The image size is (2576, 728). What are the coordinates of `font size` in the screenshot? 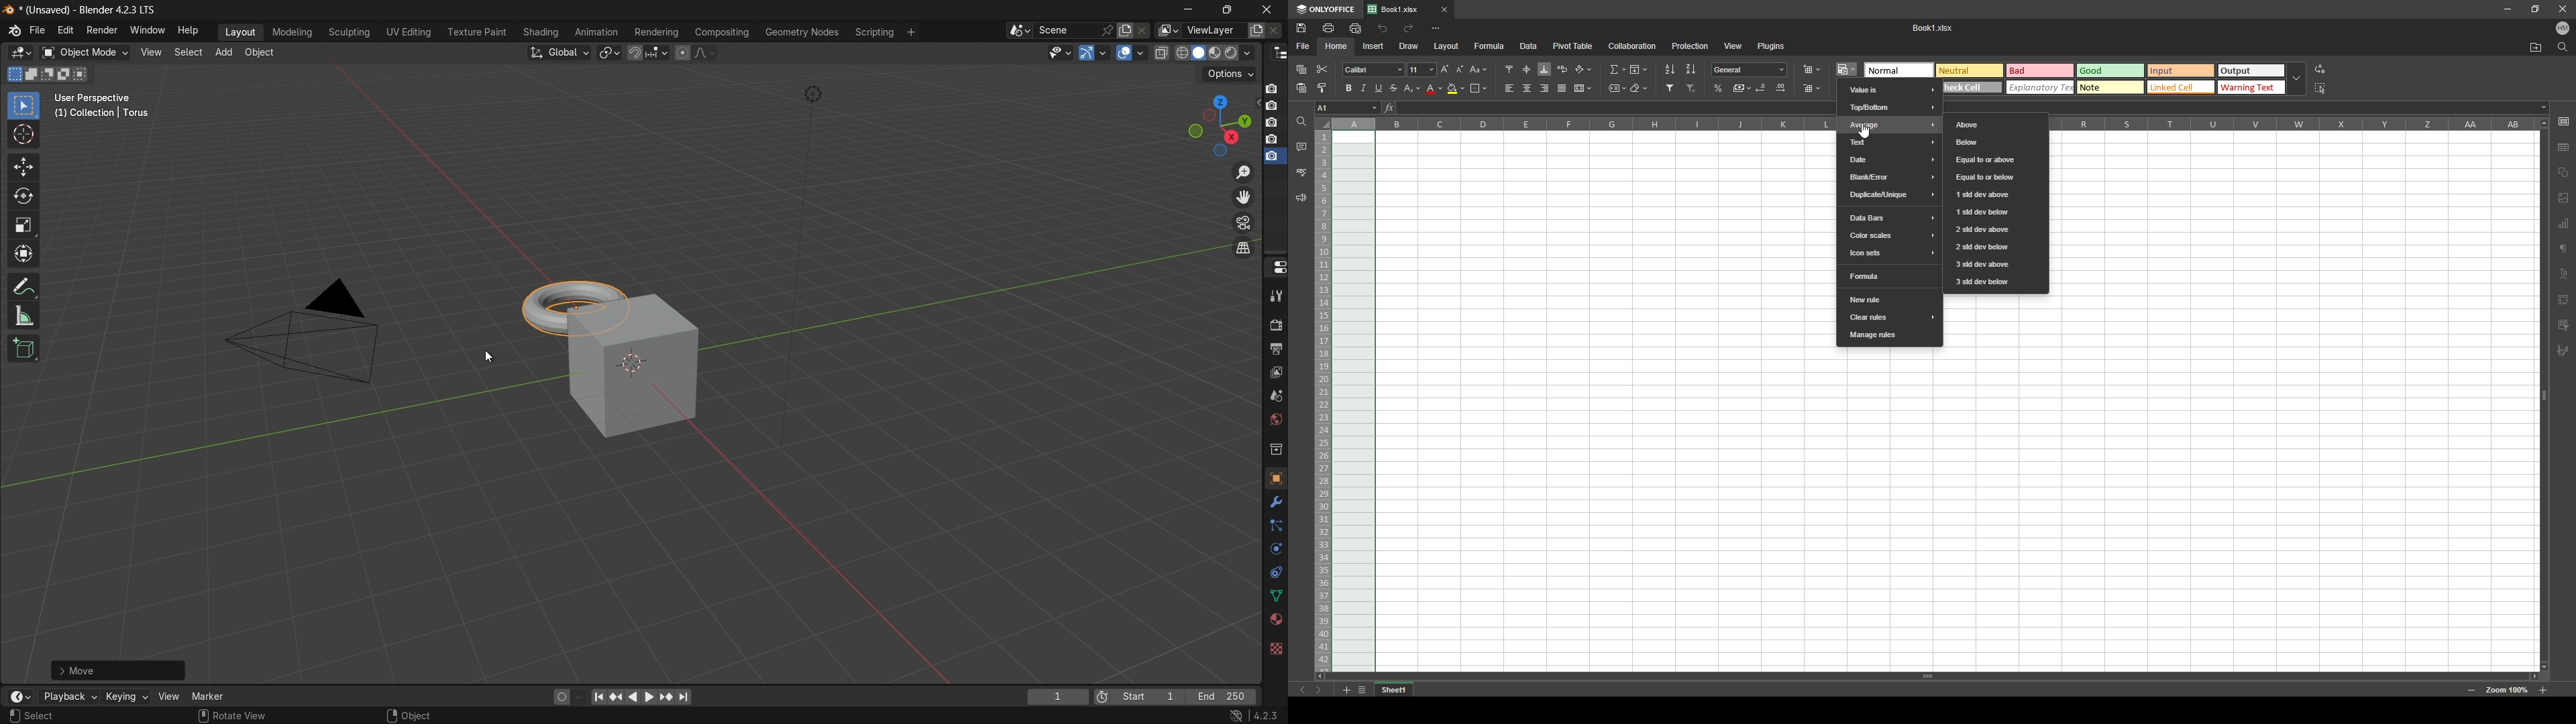 It's located at (1421, 70).